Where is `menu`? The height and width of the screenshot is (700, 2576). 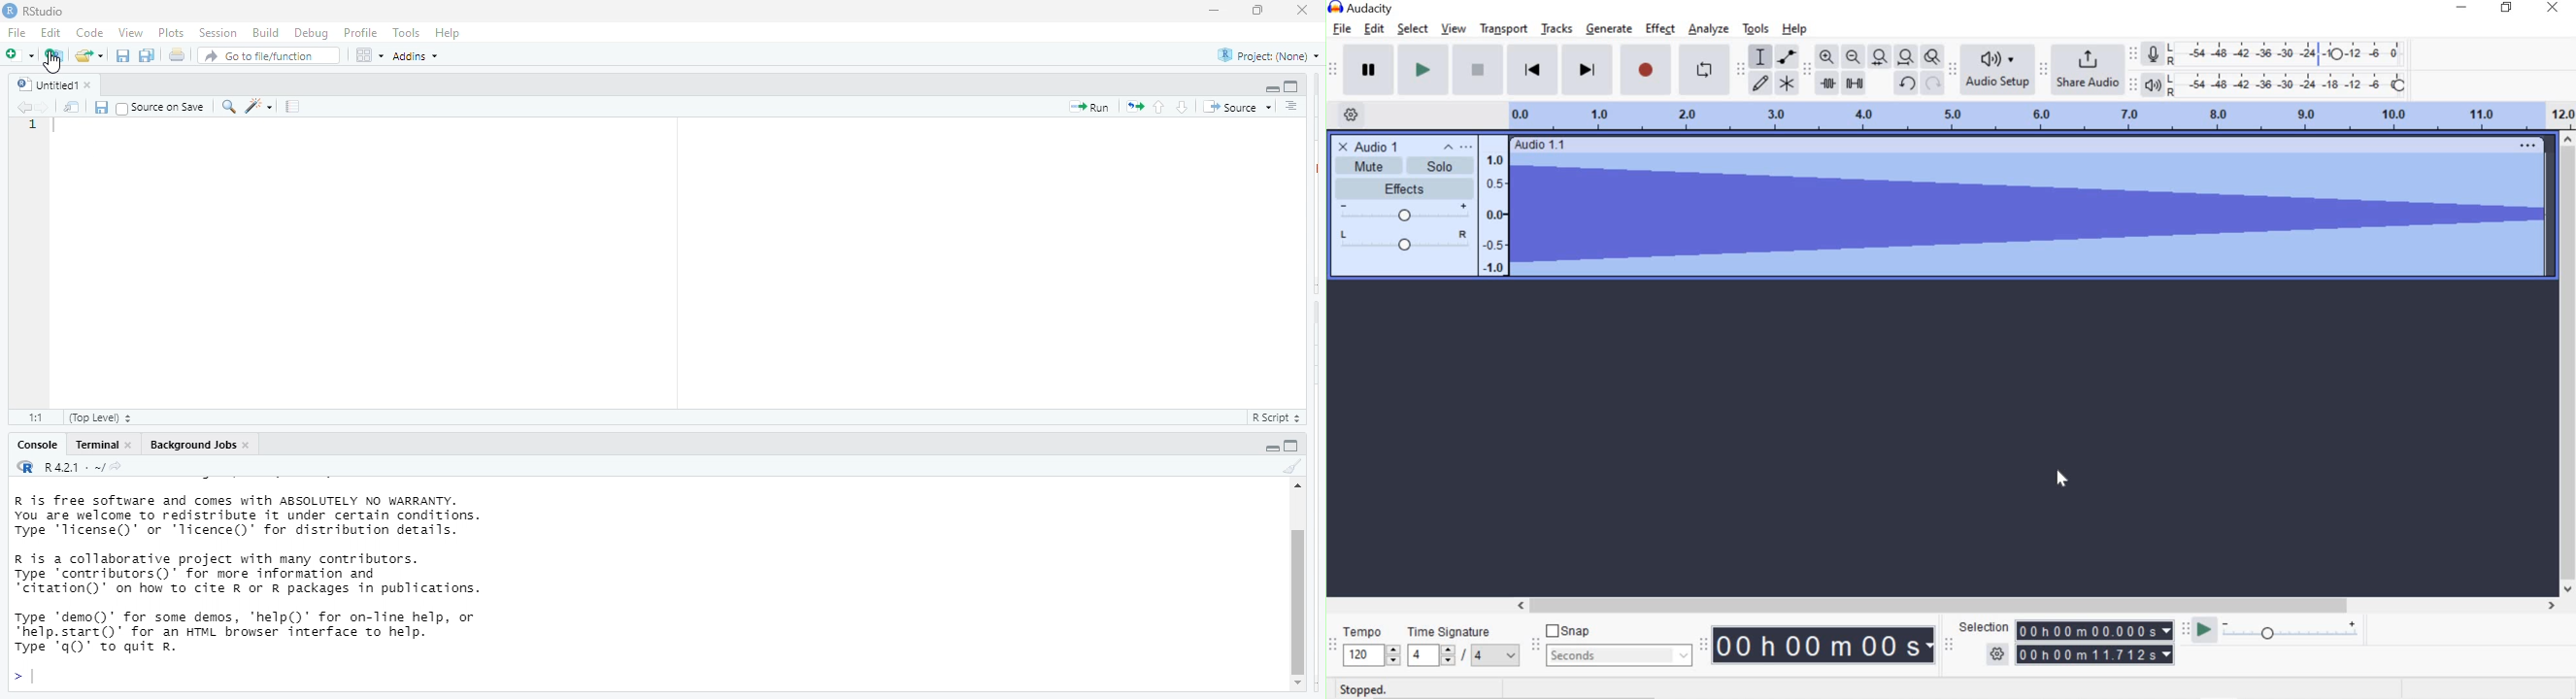
menu is located at coordinates (1497, 206).